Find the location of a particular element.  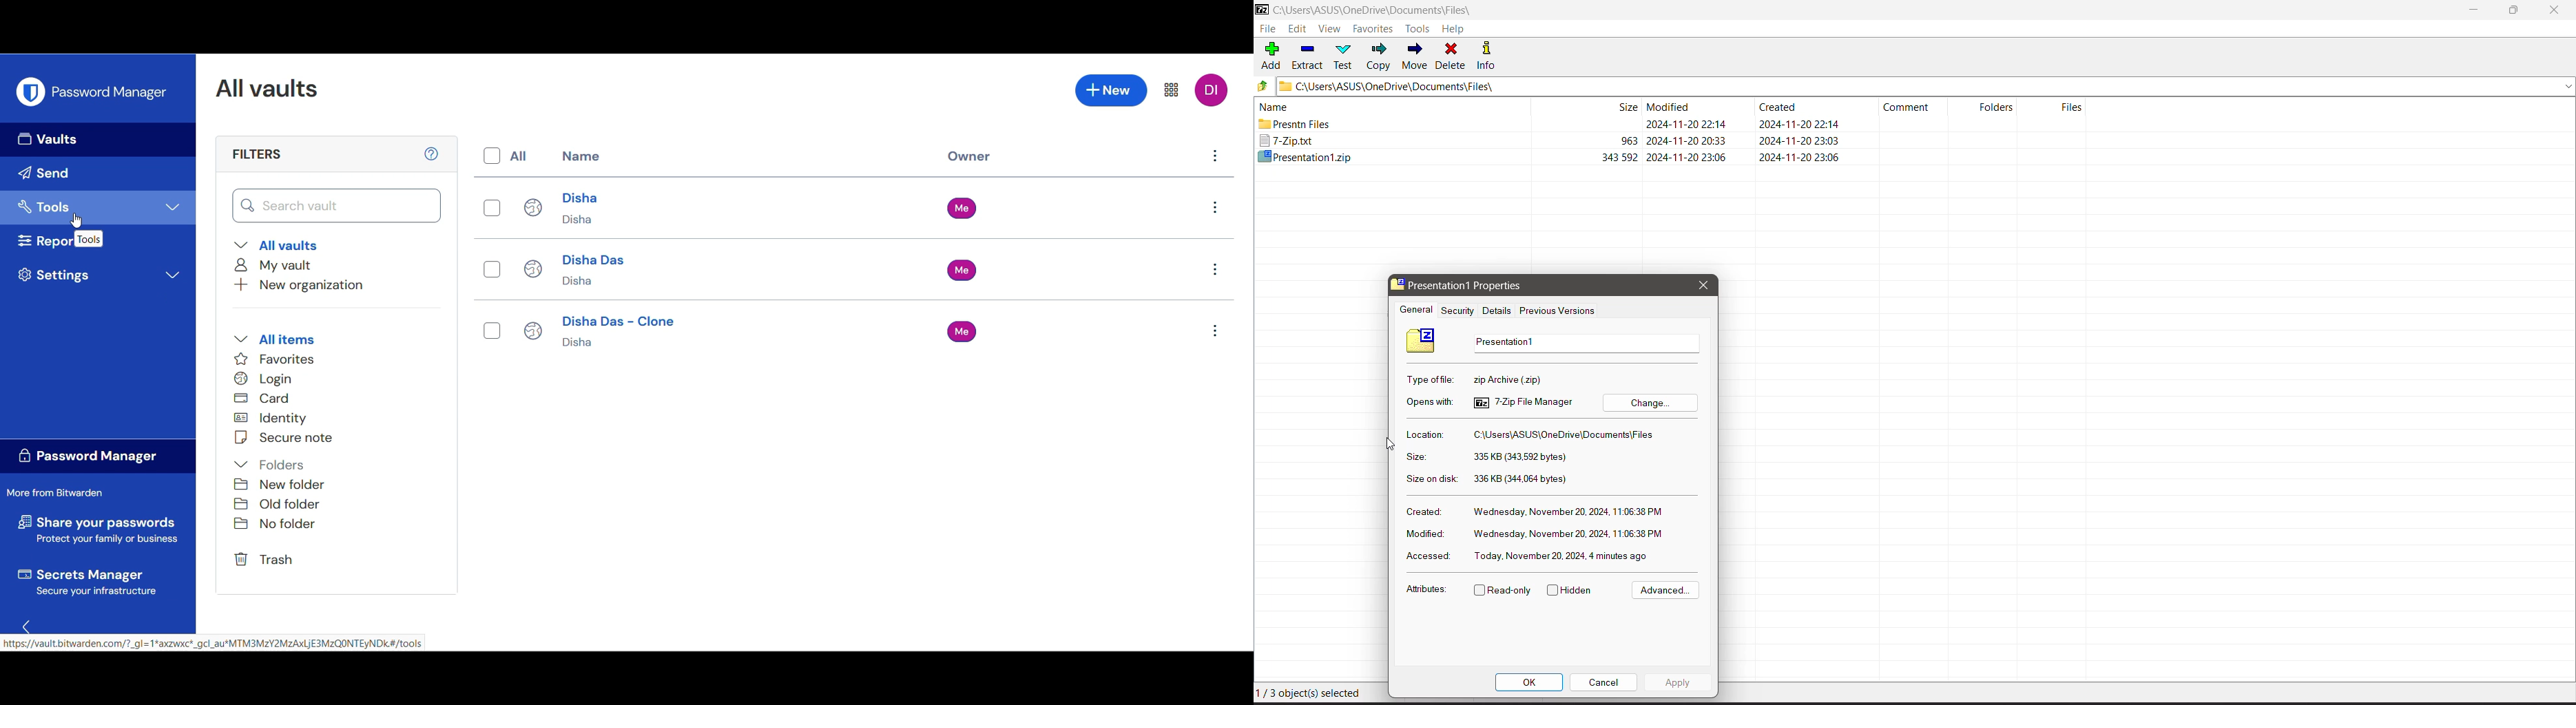

Settings of Disha Das - Clone file is located at coordinates (1215, 331).